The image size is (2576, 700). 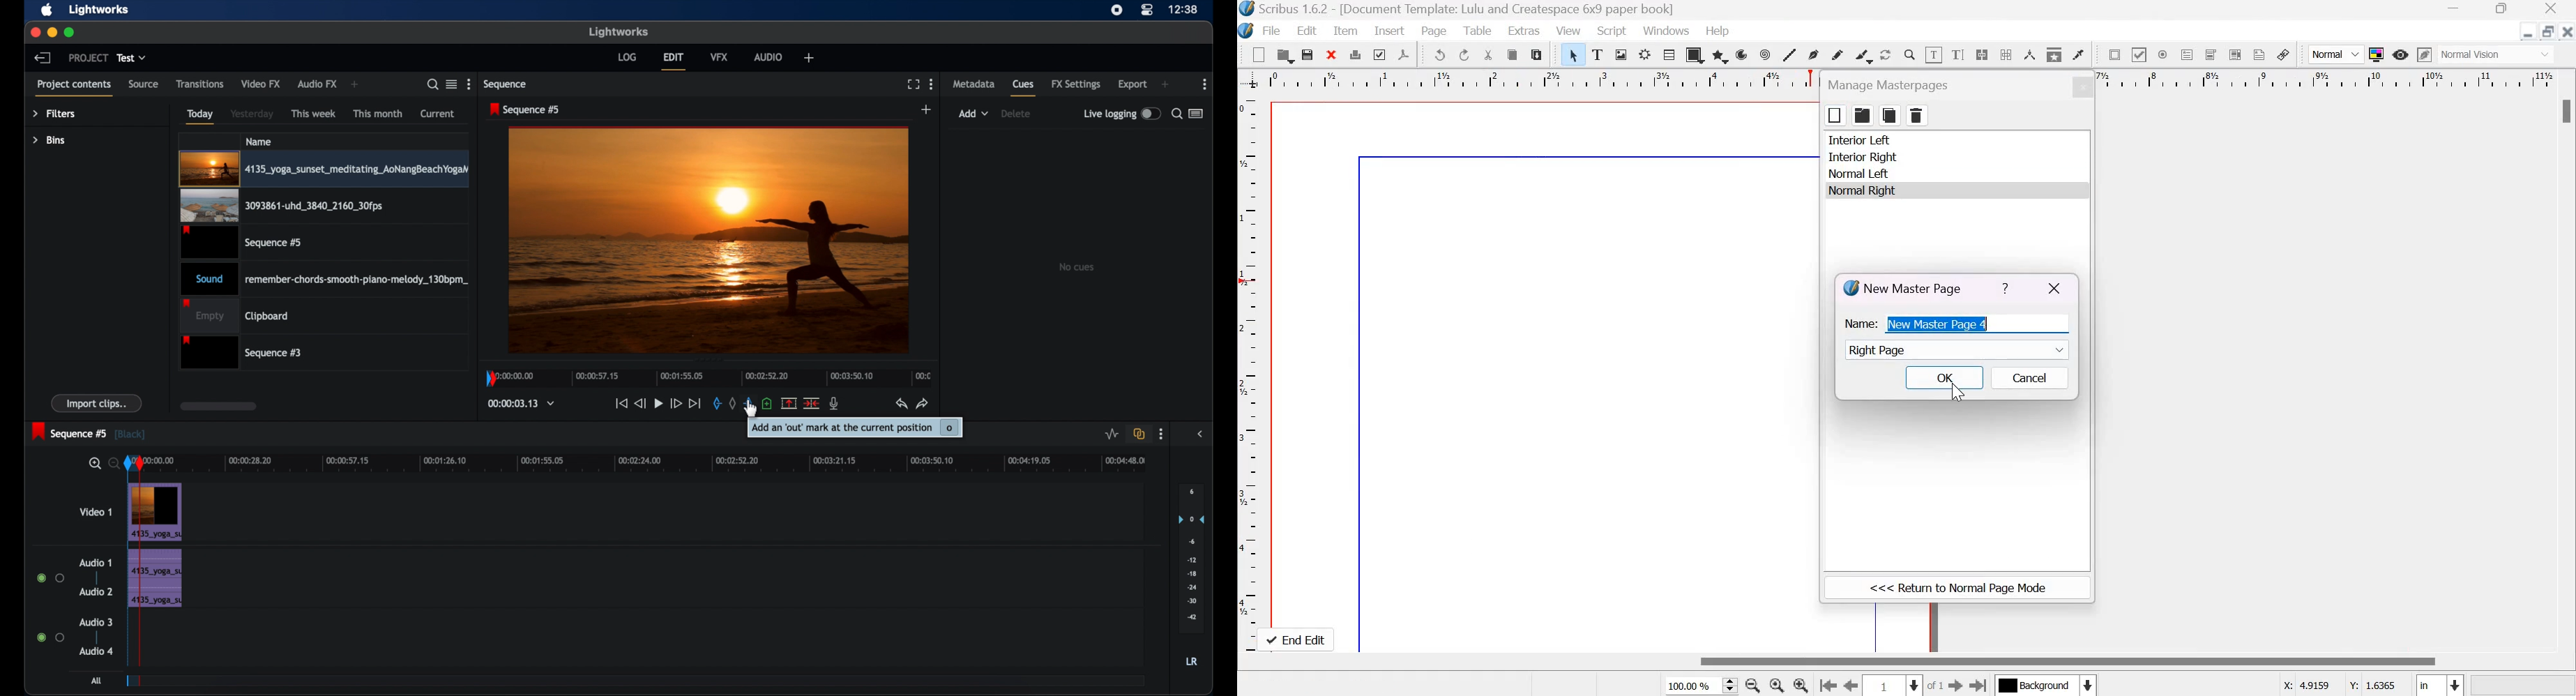 I want to click on Copy item properties, so click(x=2054, y=54).